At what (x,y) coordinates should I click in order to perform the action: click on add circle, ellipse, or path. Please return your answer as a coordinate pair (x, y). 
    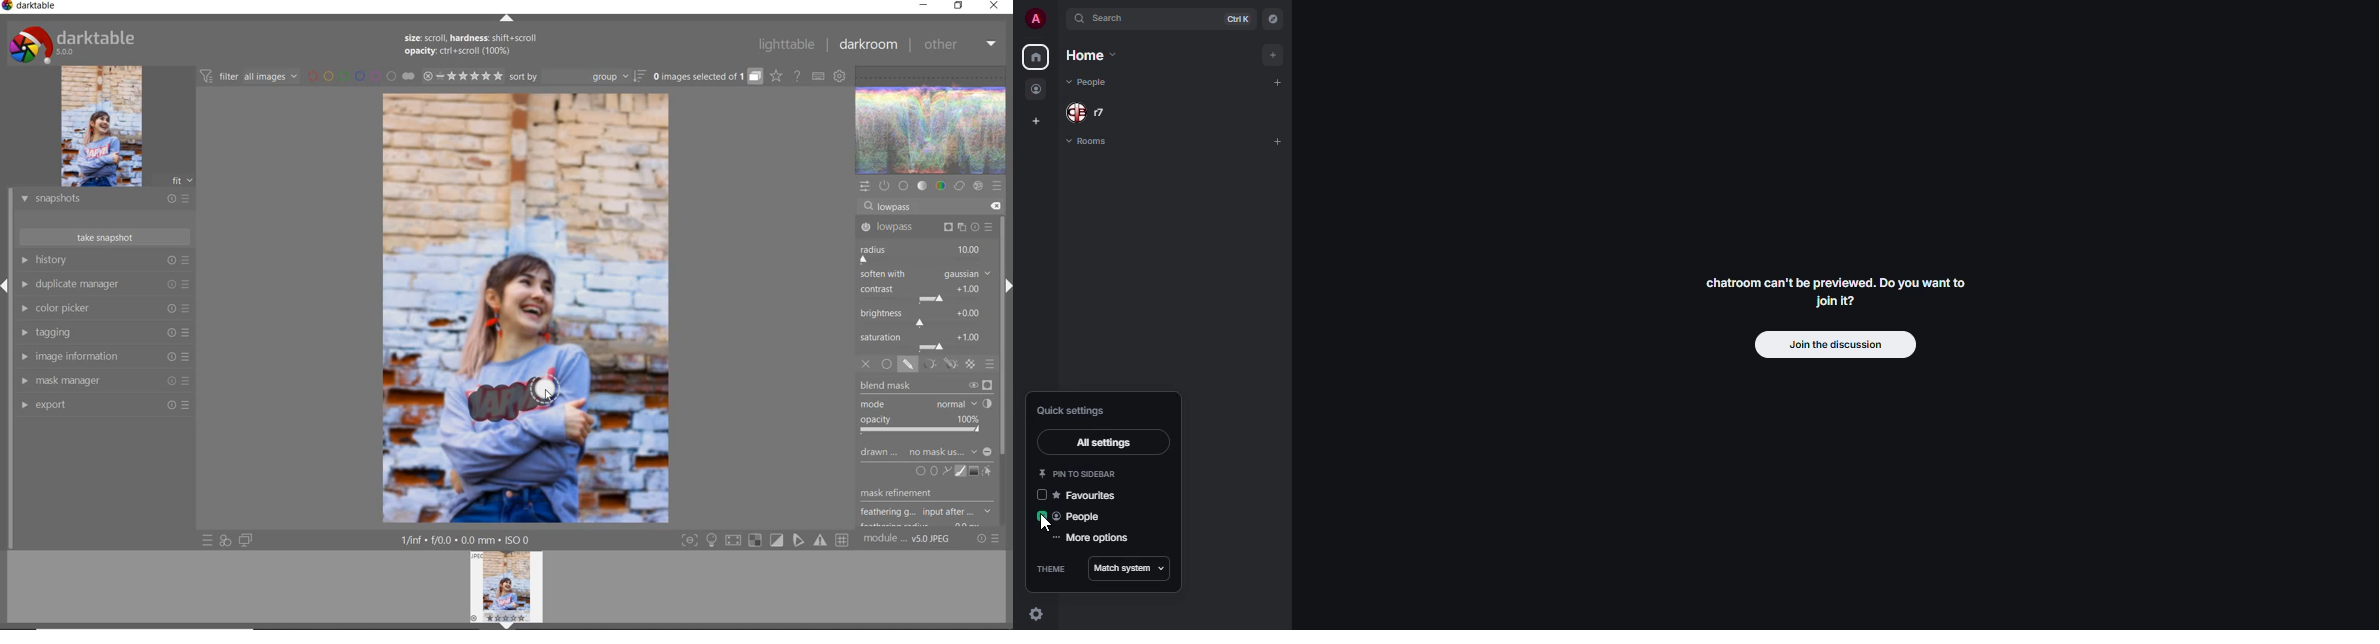
    Looking at the image, I should click on (934, 472).